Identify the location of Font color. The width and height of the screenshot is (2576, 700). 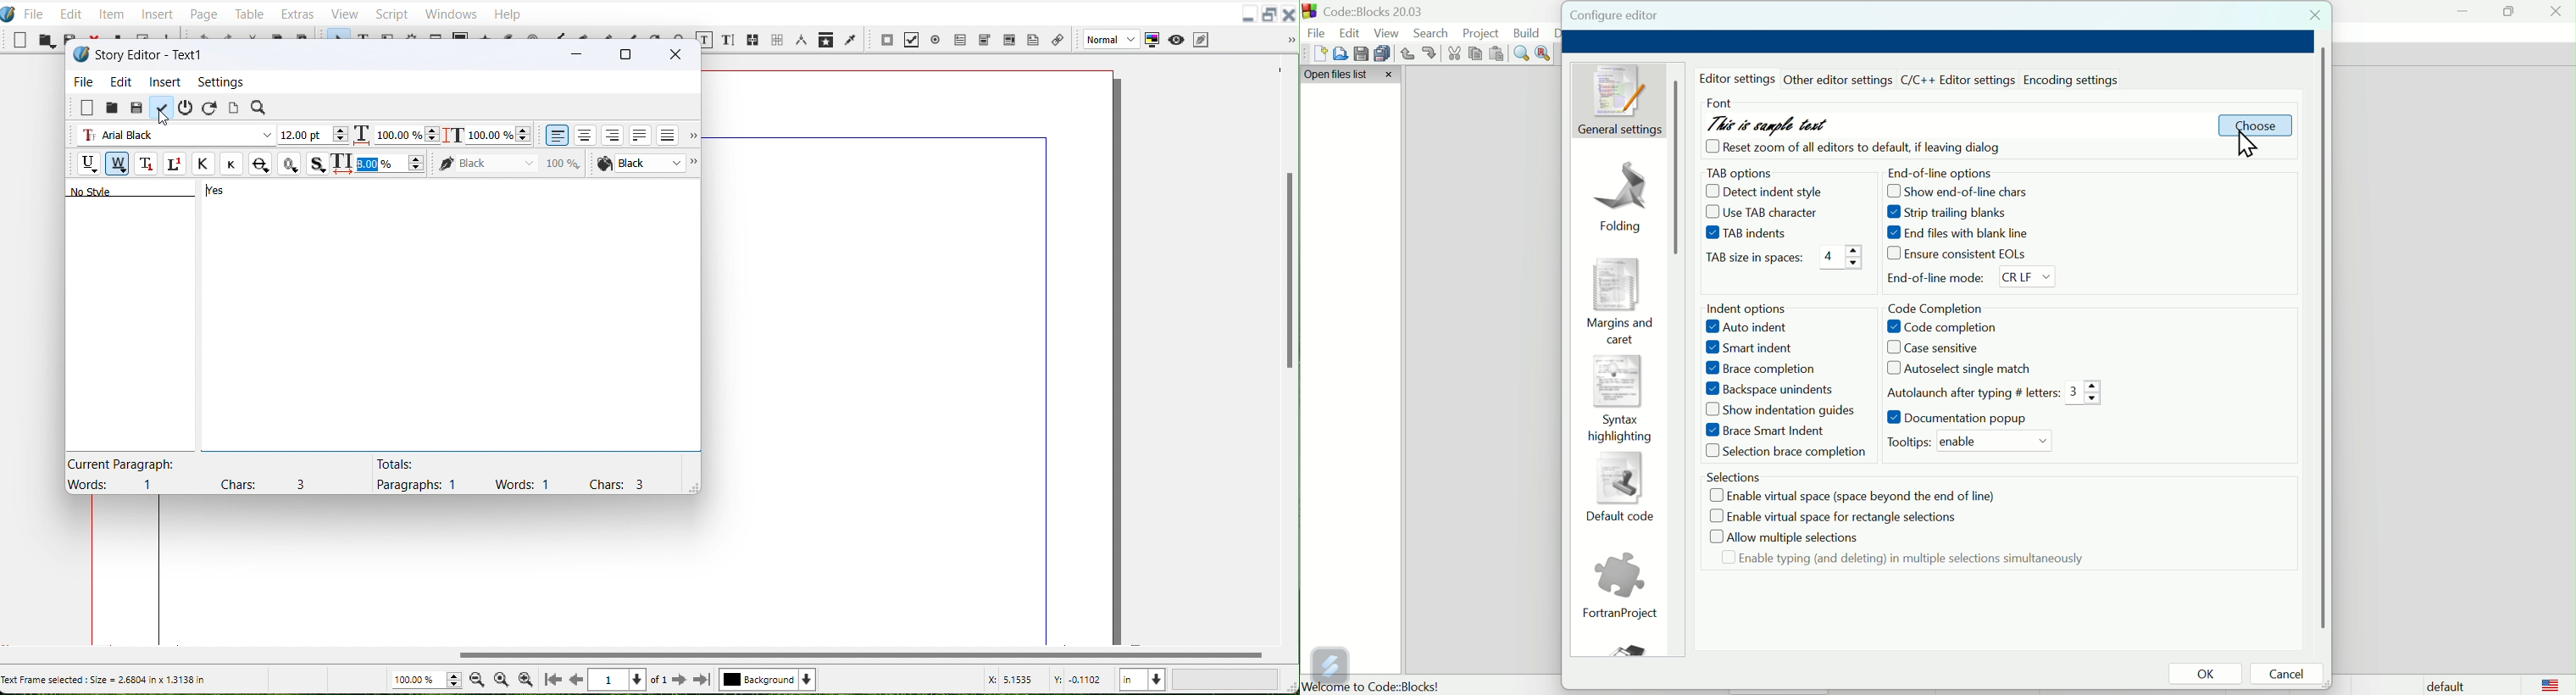
(648, 164).